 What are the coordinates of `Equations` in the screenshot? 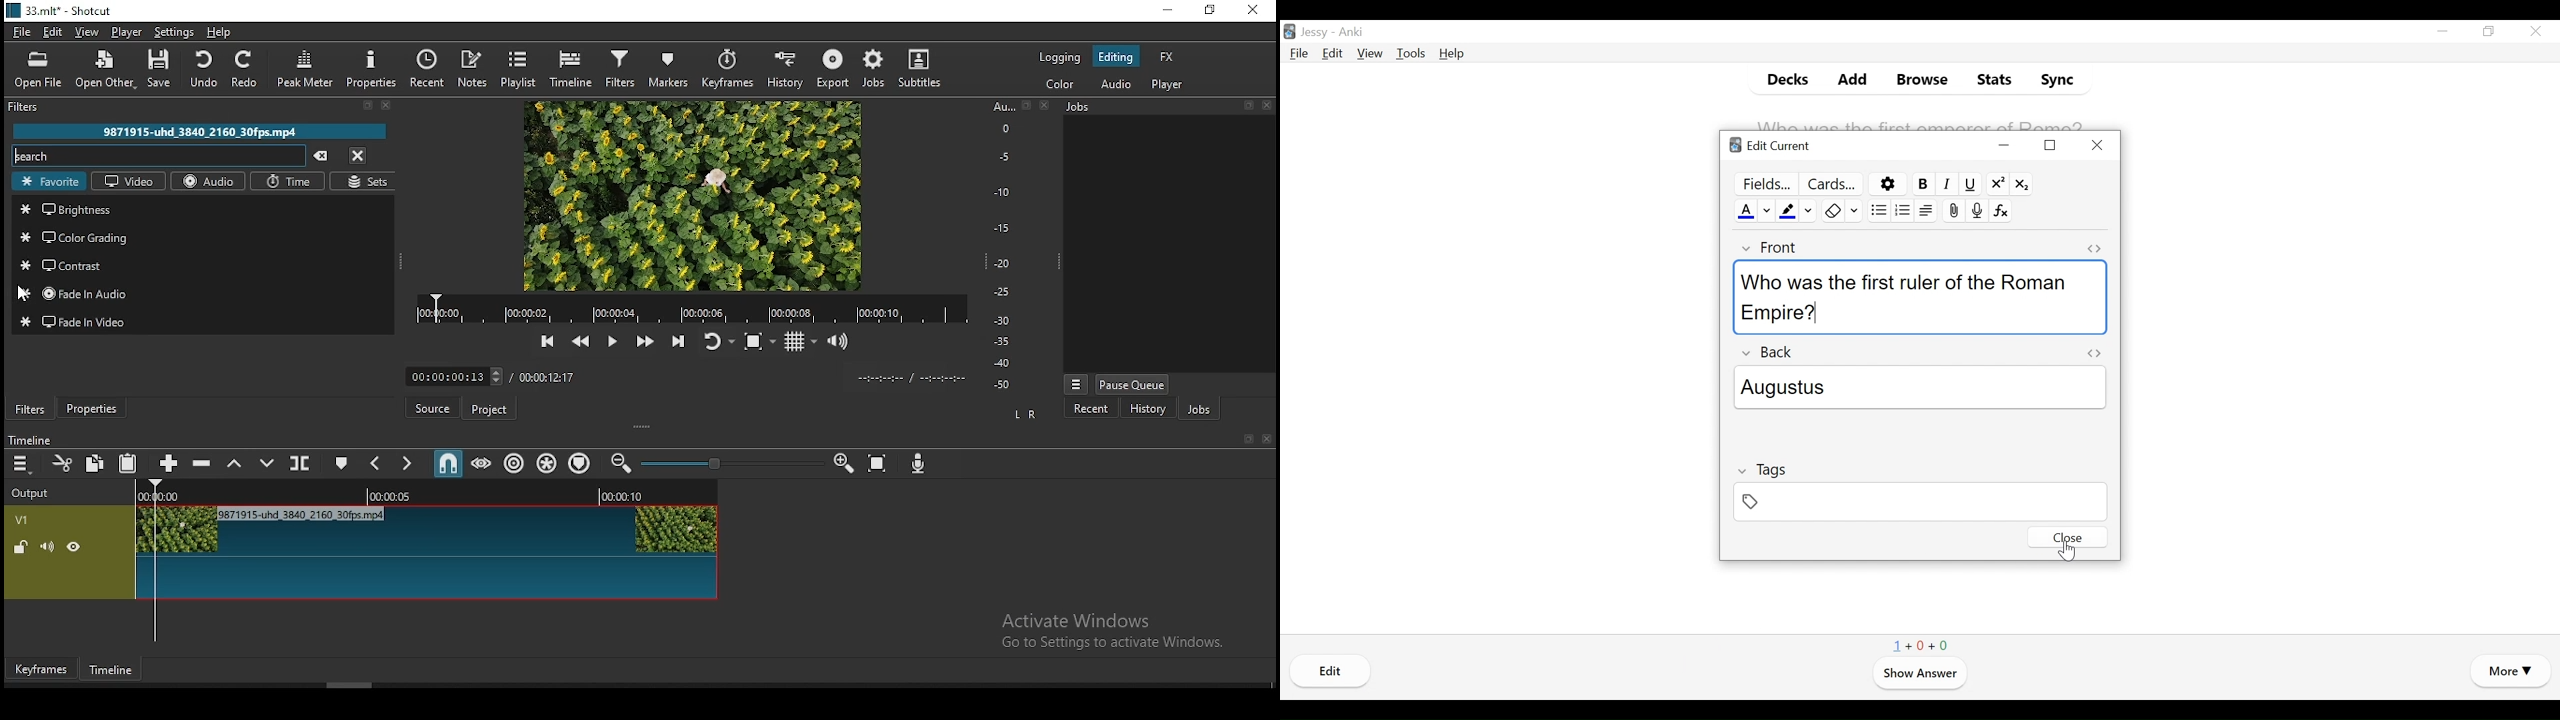 It's located at (2001, 211).